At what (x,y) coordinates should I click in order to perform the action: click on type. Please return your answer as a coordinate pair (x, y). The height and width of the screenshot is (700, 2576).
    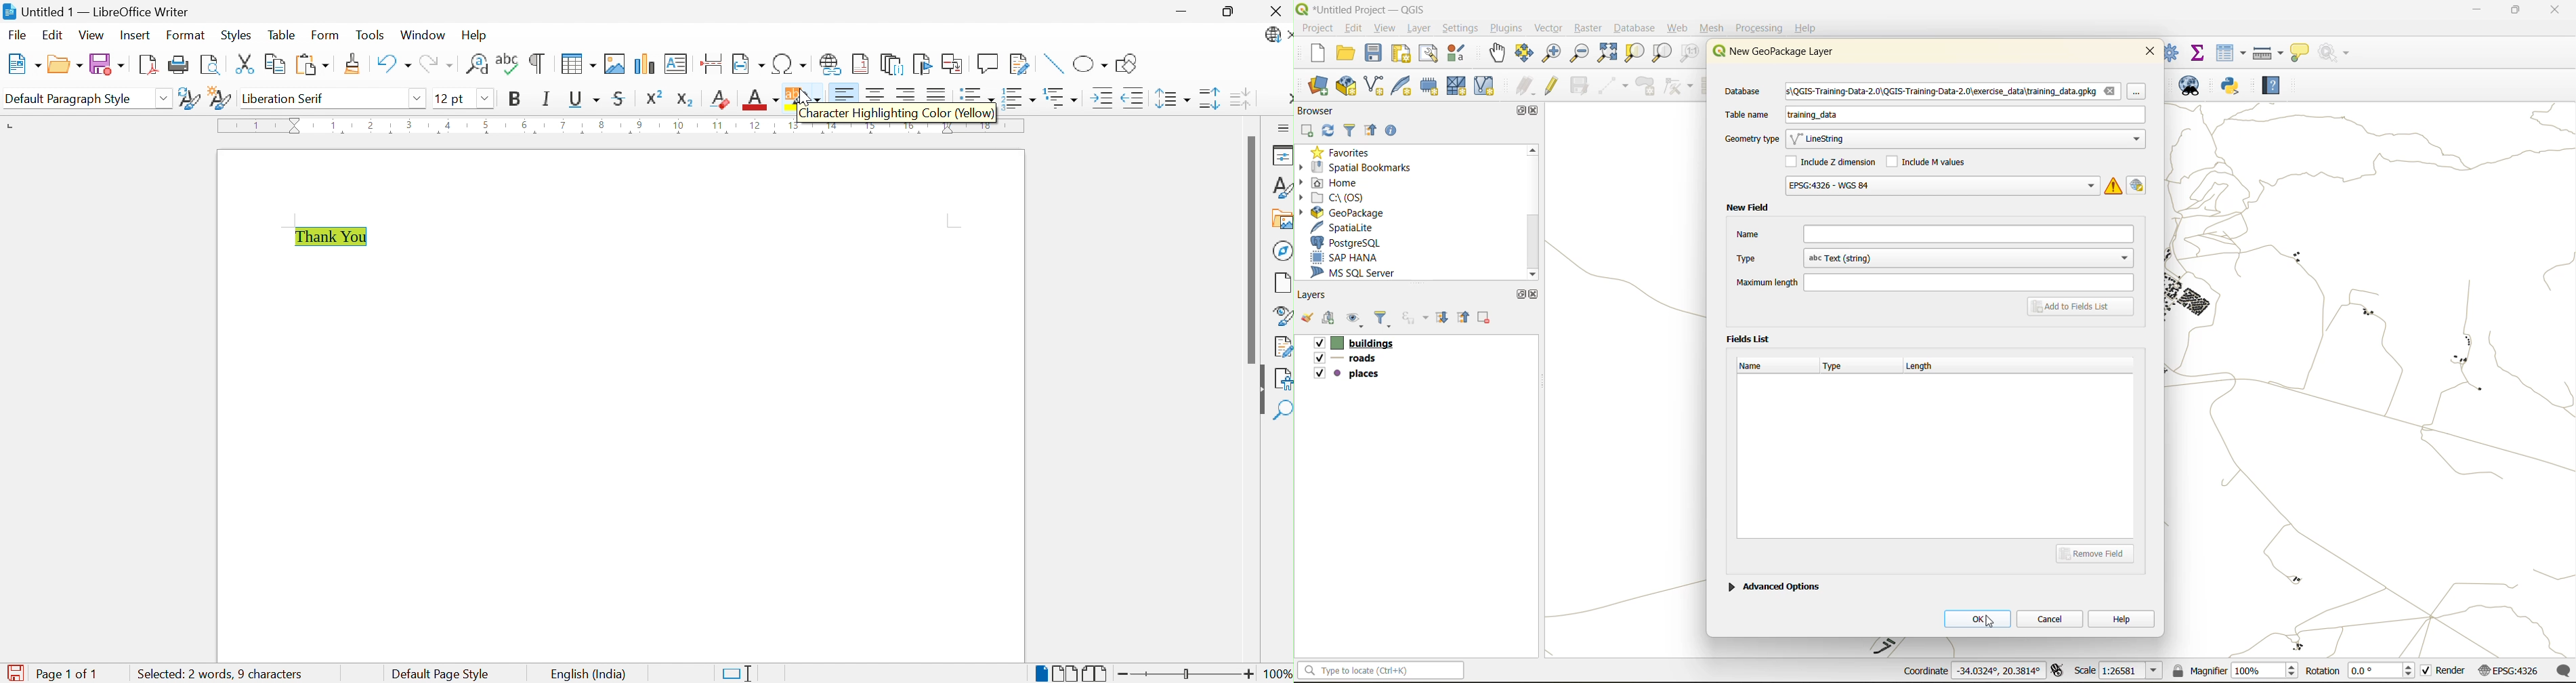
    Looking at the image, I should click on (1840, 368).